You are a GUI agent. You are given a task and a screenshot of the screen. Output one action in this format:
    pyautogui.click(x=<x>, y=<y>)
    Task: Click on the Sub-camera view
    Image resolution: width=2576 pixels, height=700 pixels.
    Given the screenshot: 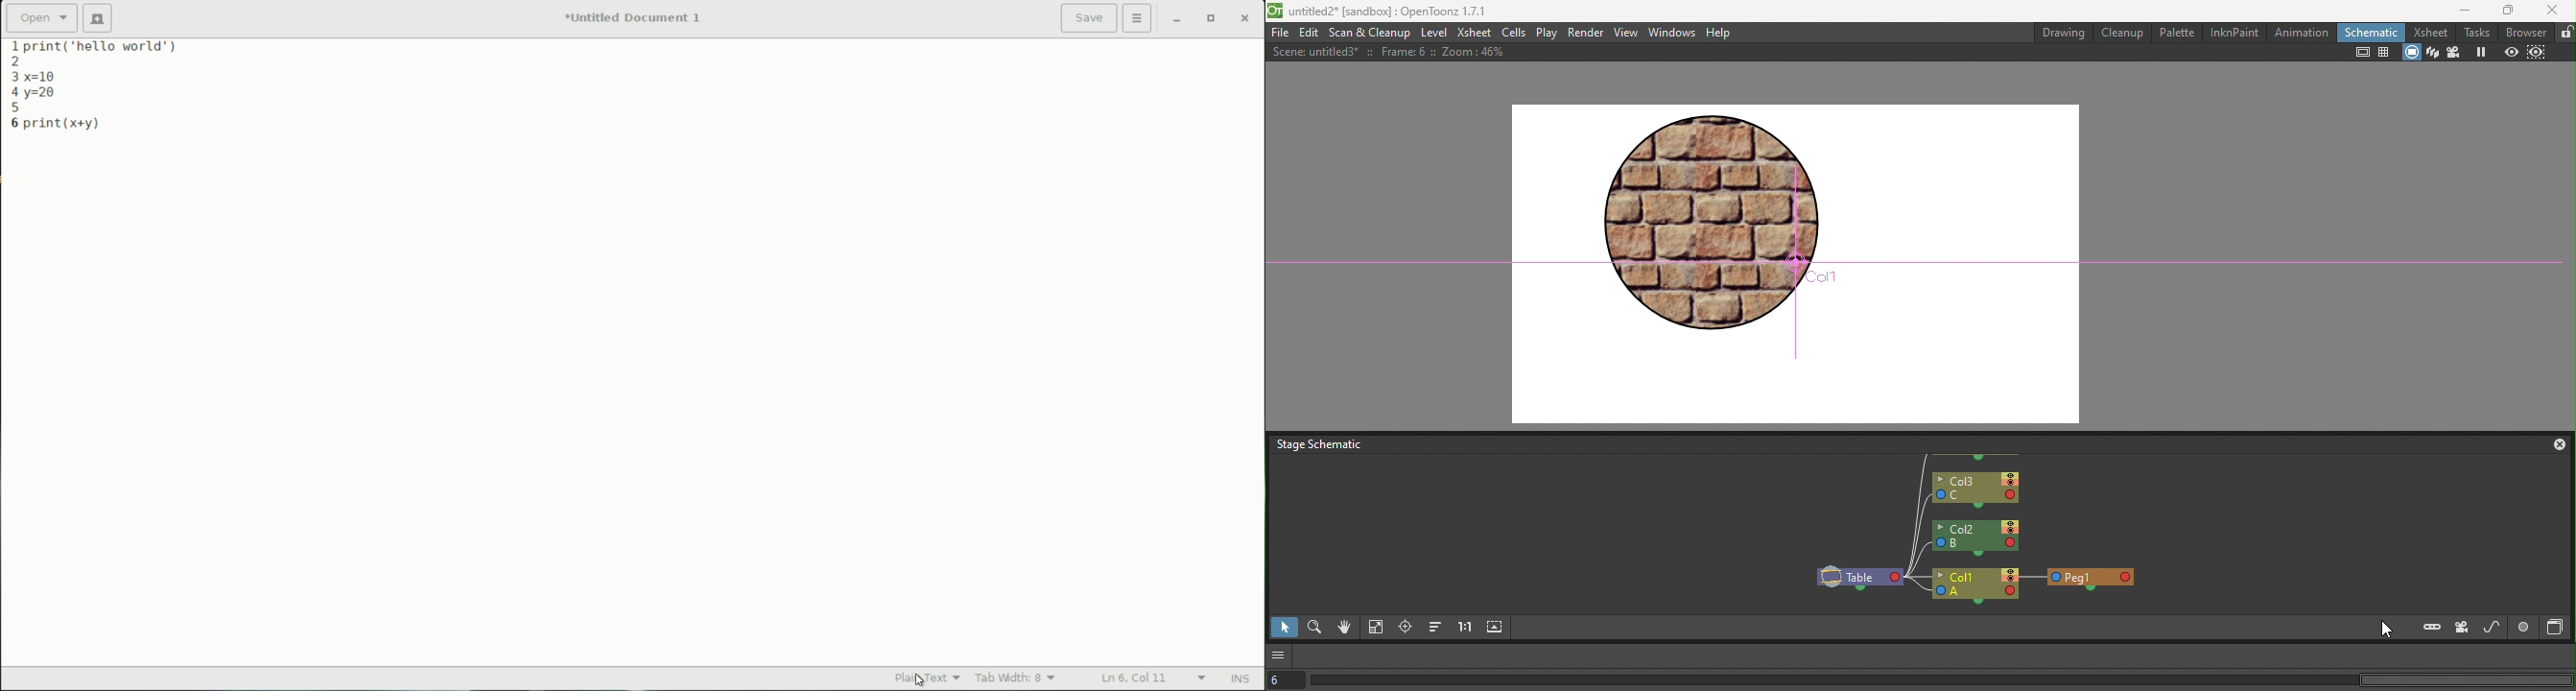 What is the action you would take?
    pyautogui.click(x=2539, y=53)
    